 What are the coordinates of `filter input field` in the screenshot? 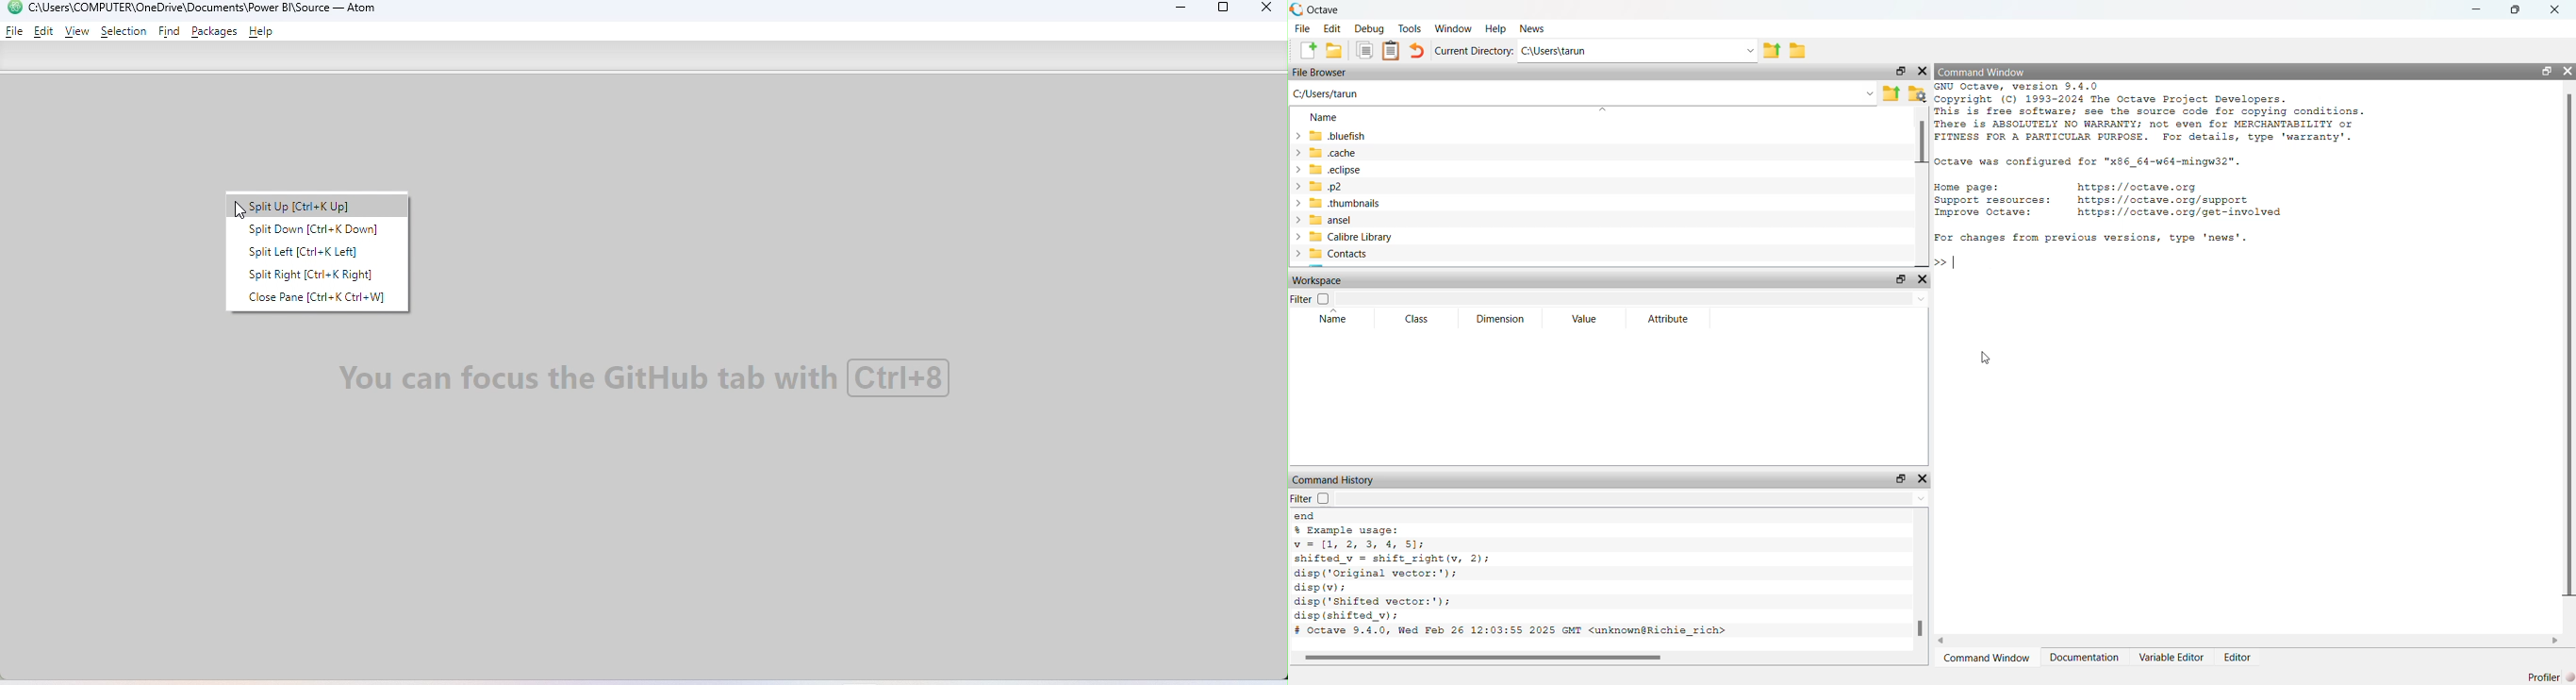 It's located at (1634, 500).